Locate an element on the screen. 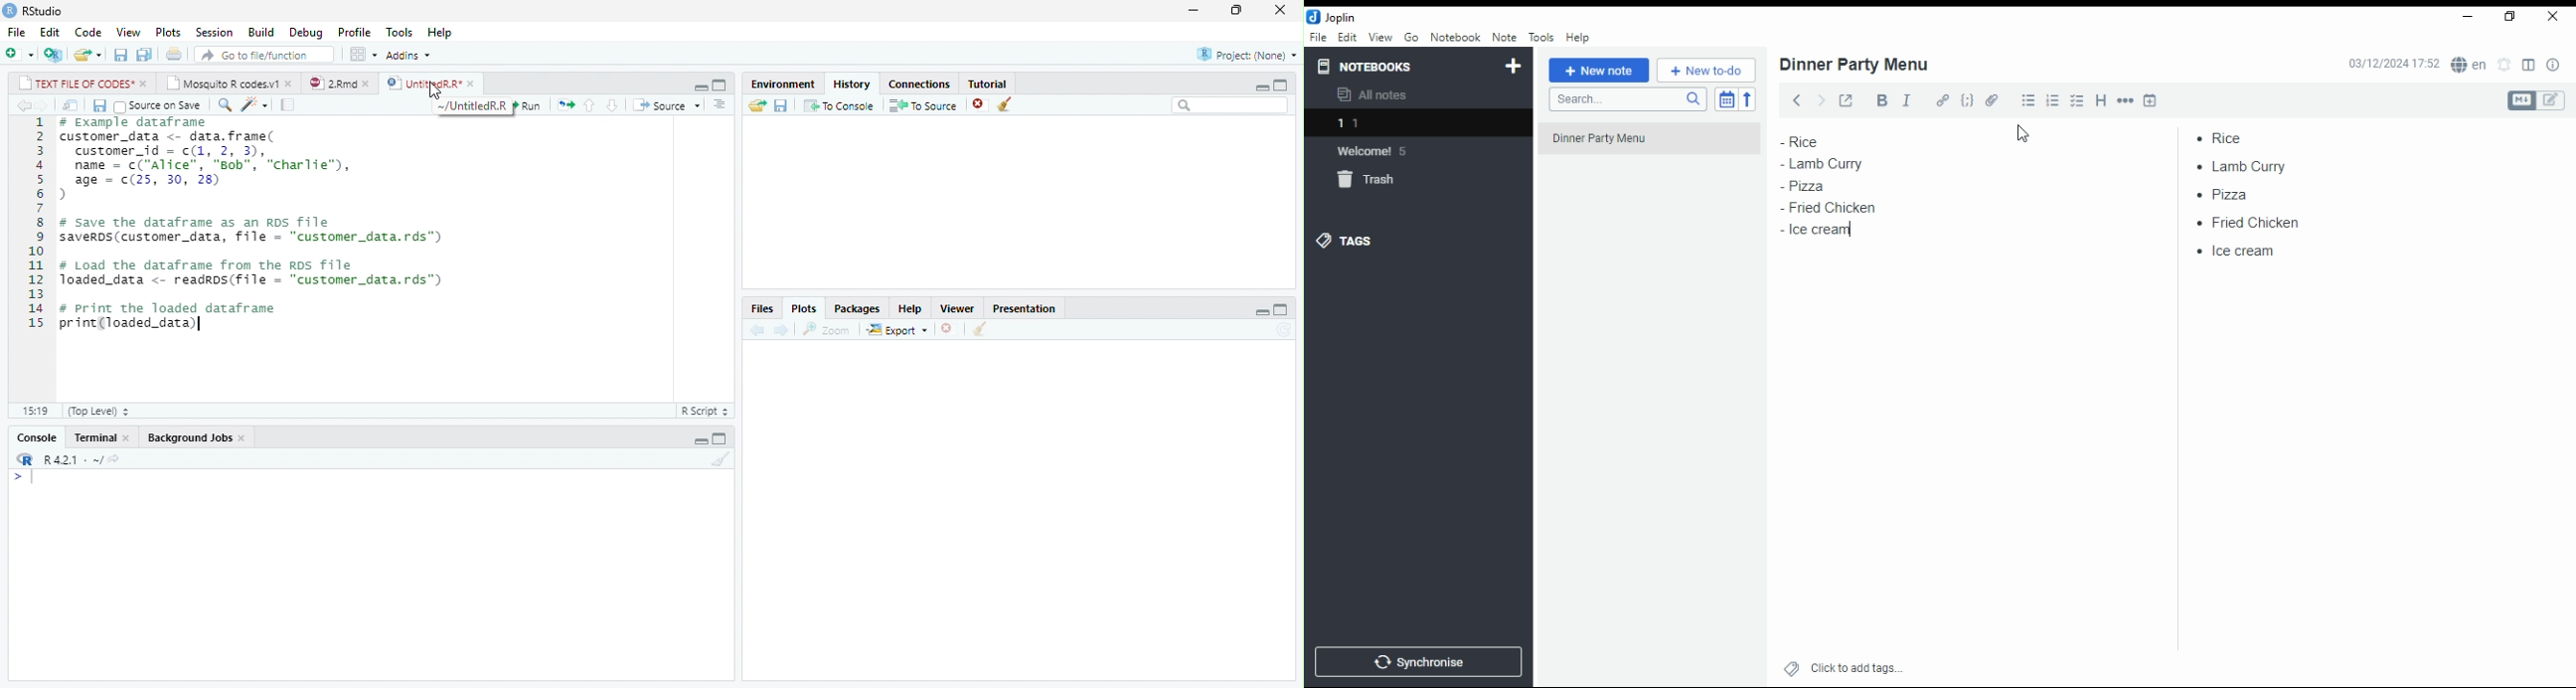 This screenshot has height=700, width=2576. minimize is located at coordinates (2469, 17).